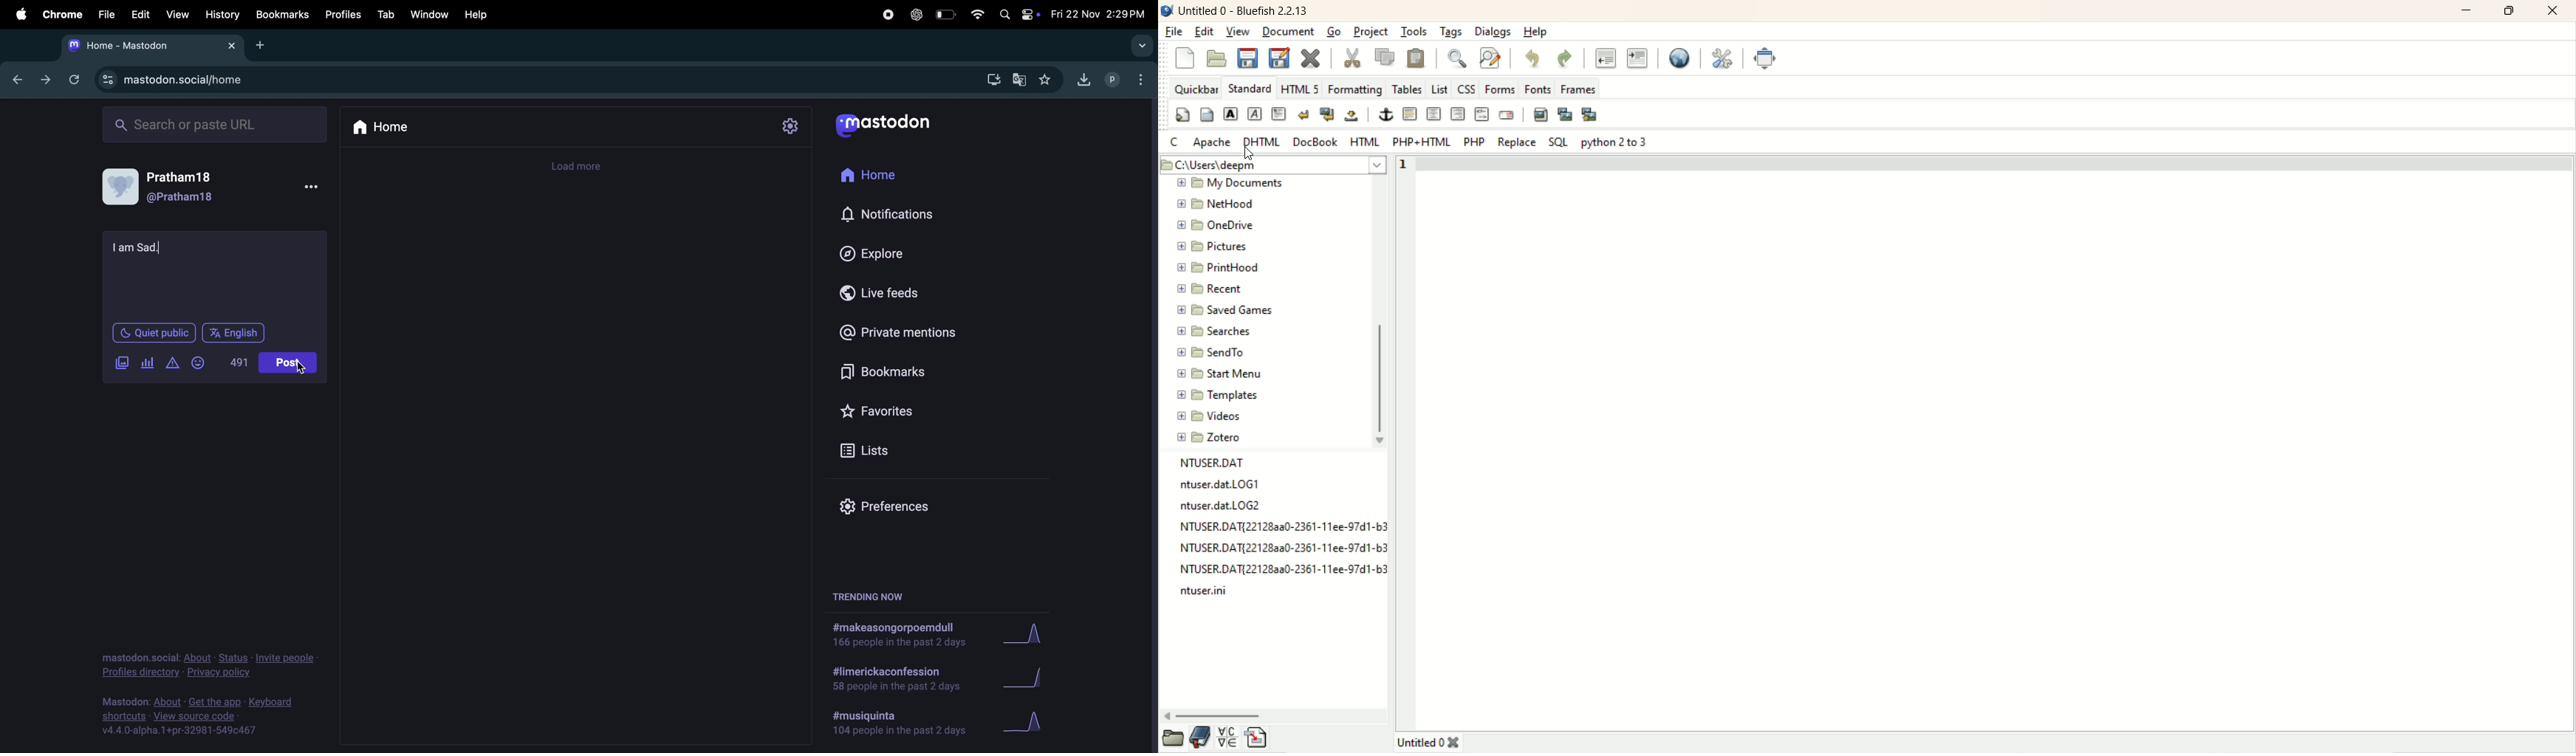 The height and width of the screenshot is (756, 2576). I want to click on non-breaking space, so click(1354, 117).